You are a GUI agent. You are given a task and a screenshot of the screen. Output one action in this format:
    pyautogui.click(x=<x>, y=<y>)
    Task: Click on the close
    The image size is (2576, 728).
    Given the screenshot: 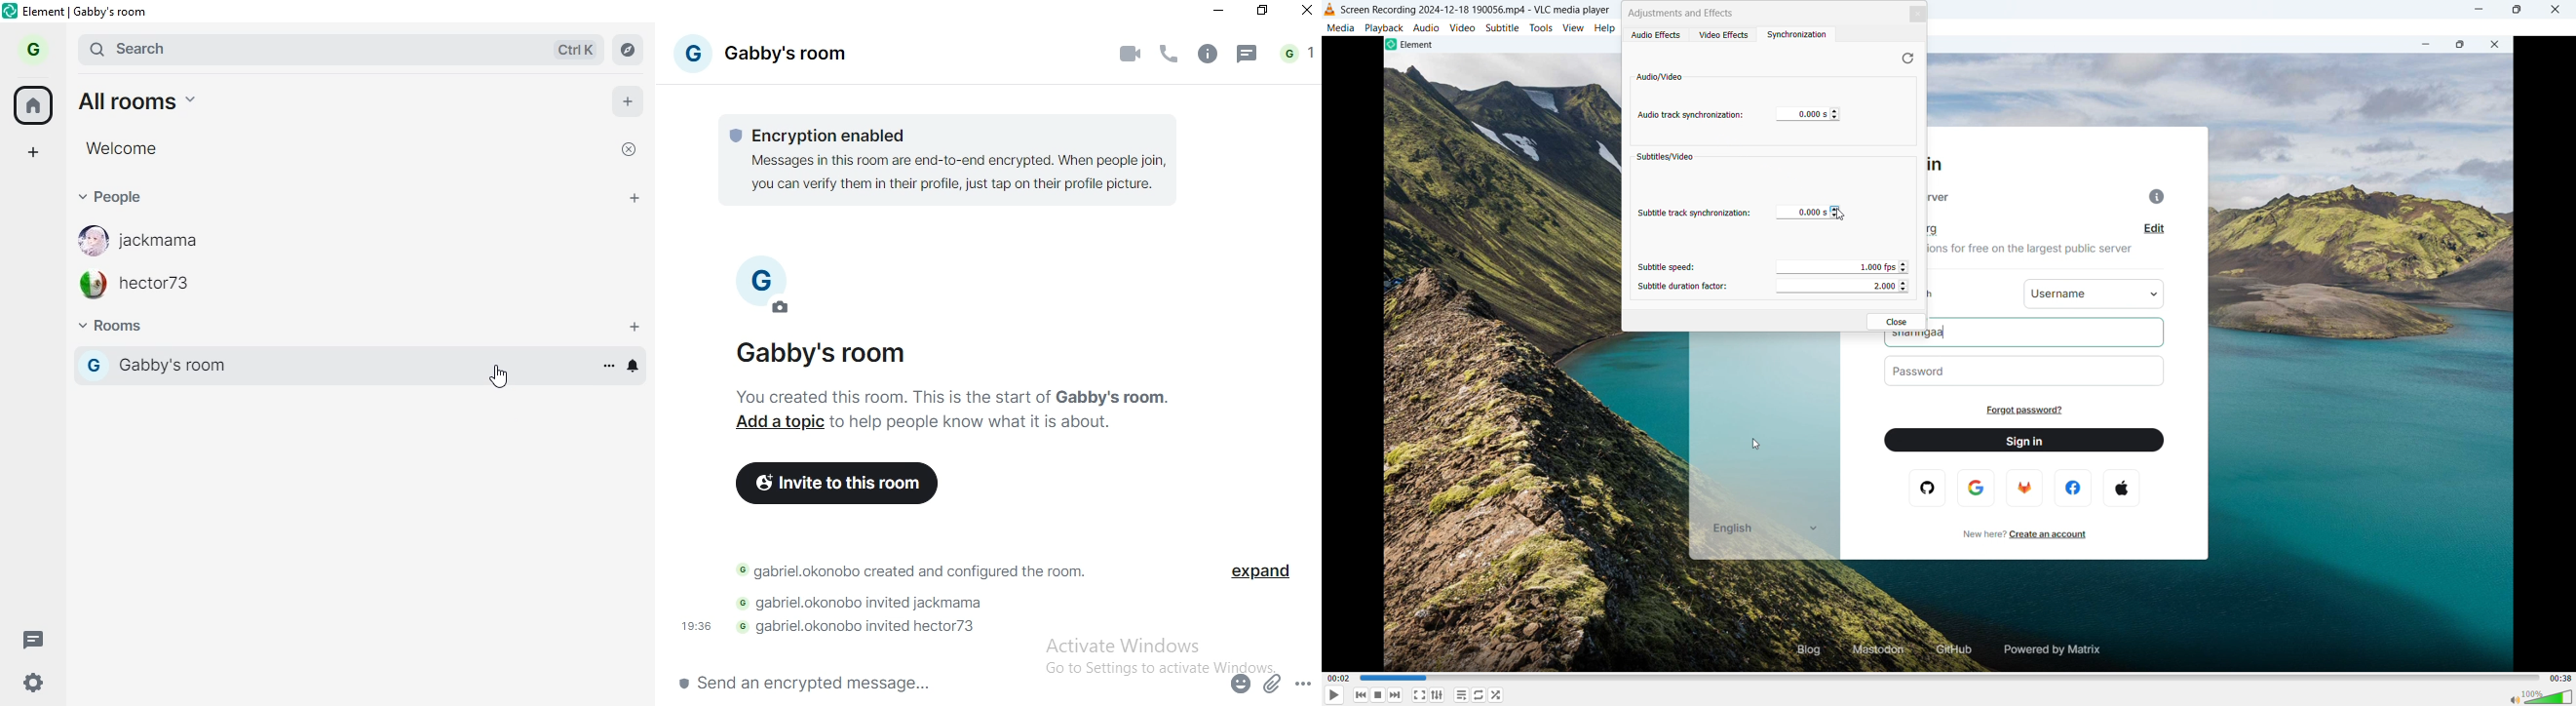 What is the action you would take?
    pyautogui.click(x=1303, y=15)
    